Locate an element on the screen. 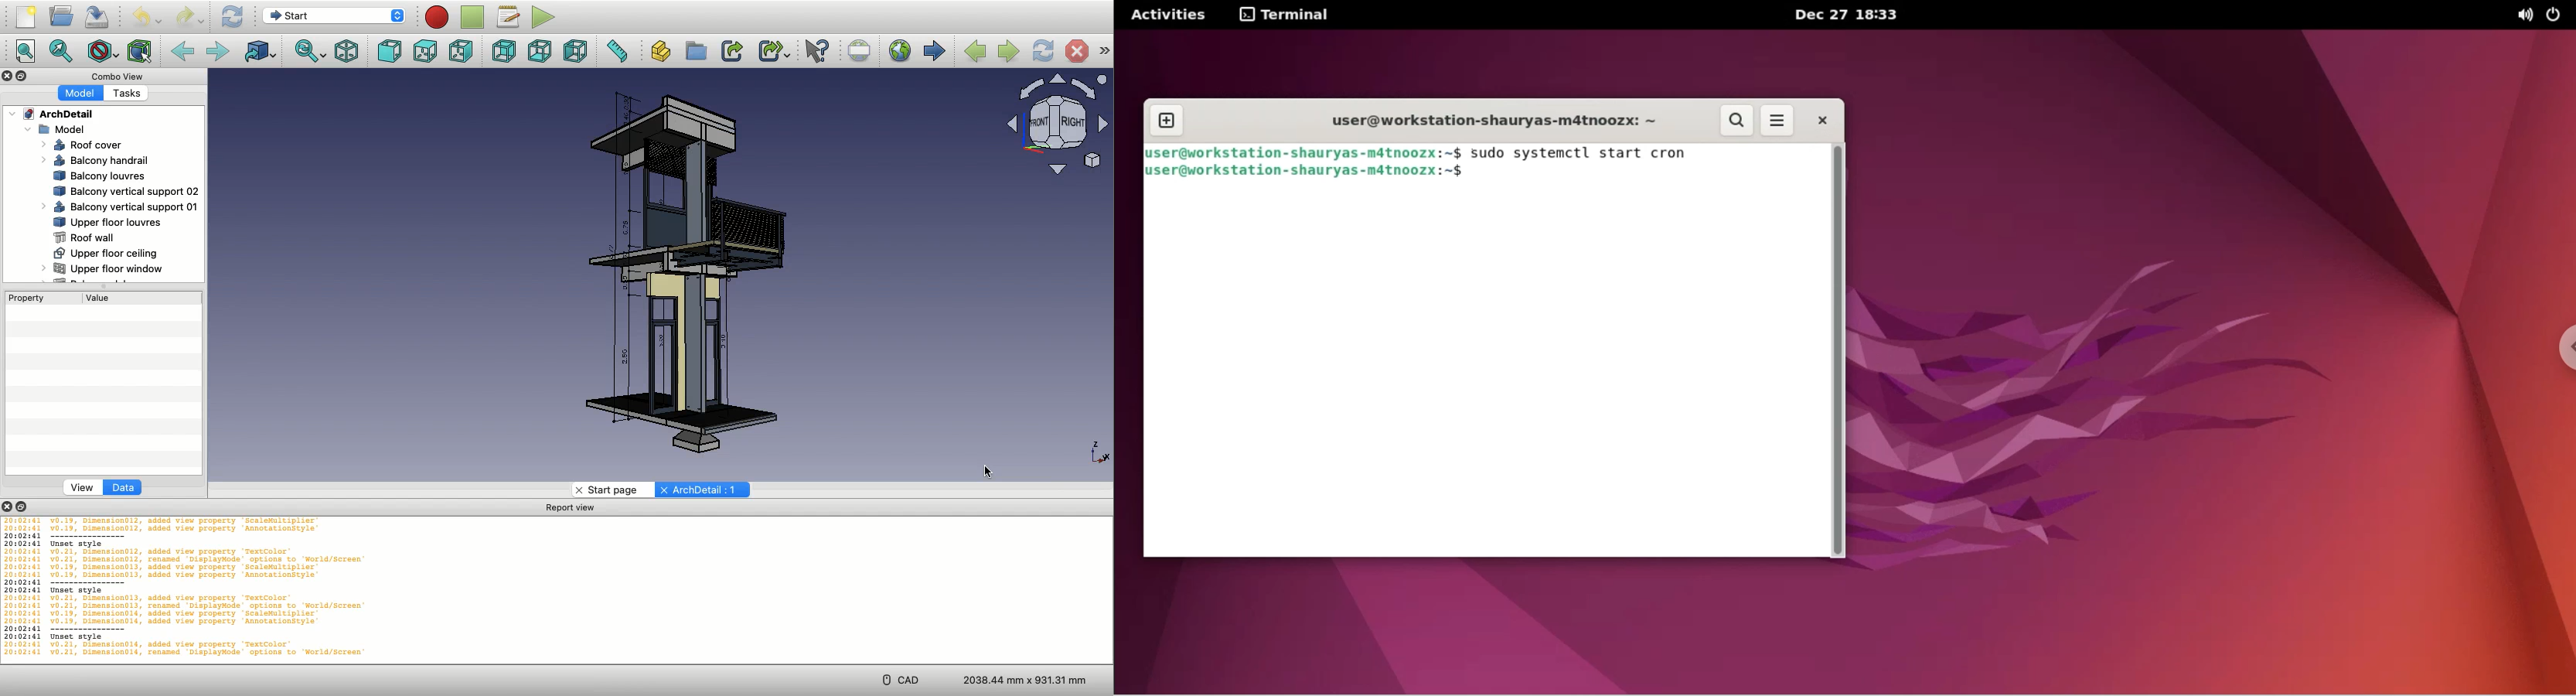 Image resolution: width=2576 pixels, height=700 pixels. Go to linked object is located at coordinates (260, 49).